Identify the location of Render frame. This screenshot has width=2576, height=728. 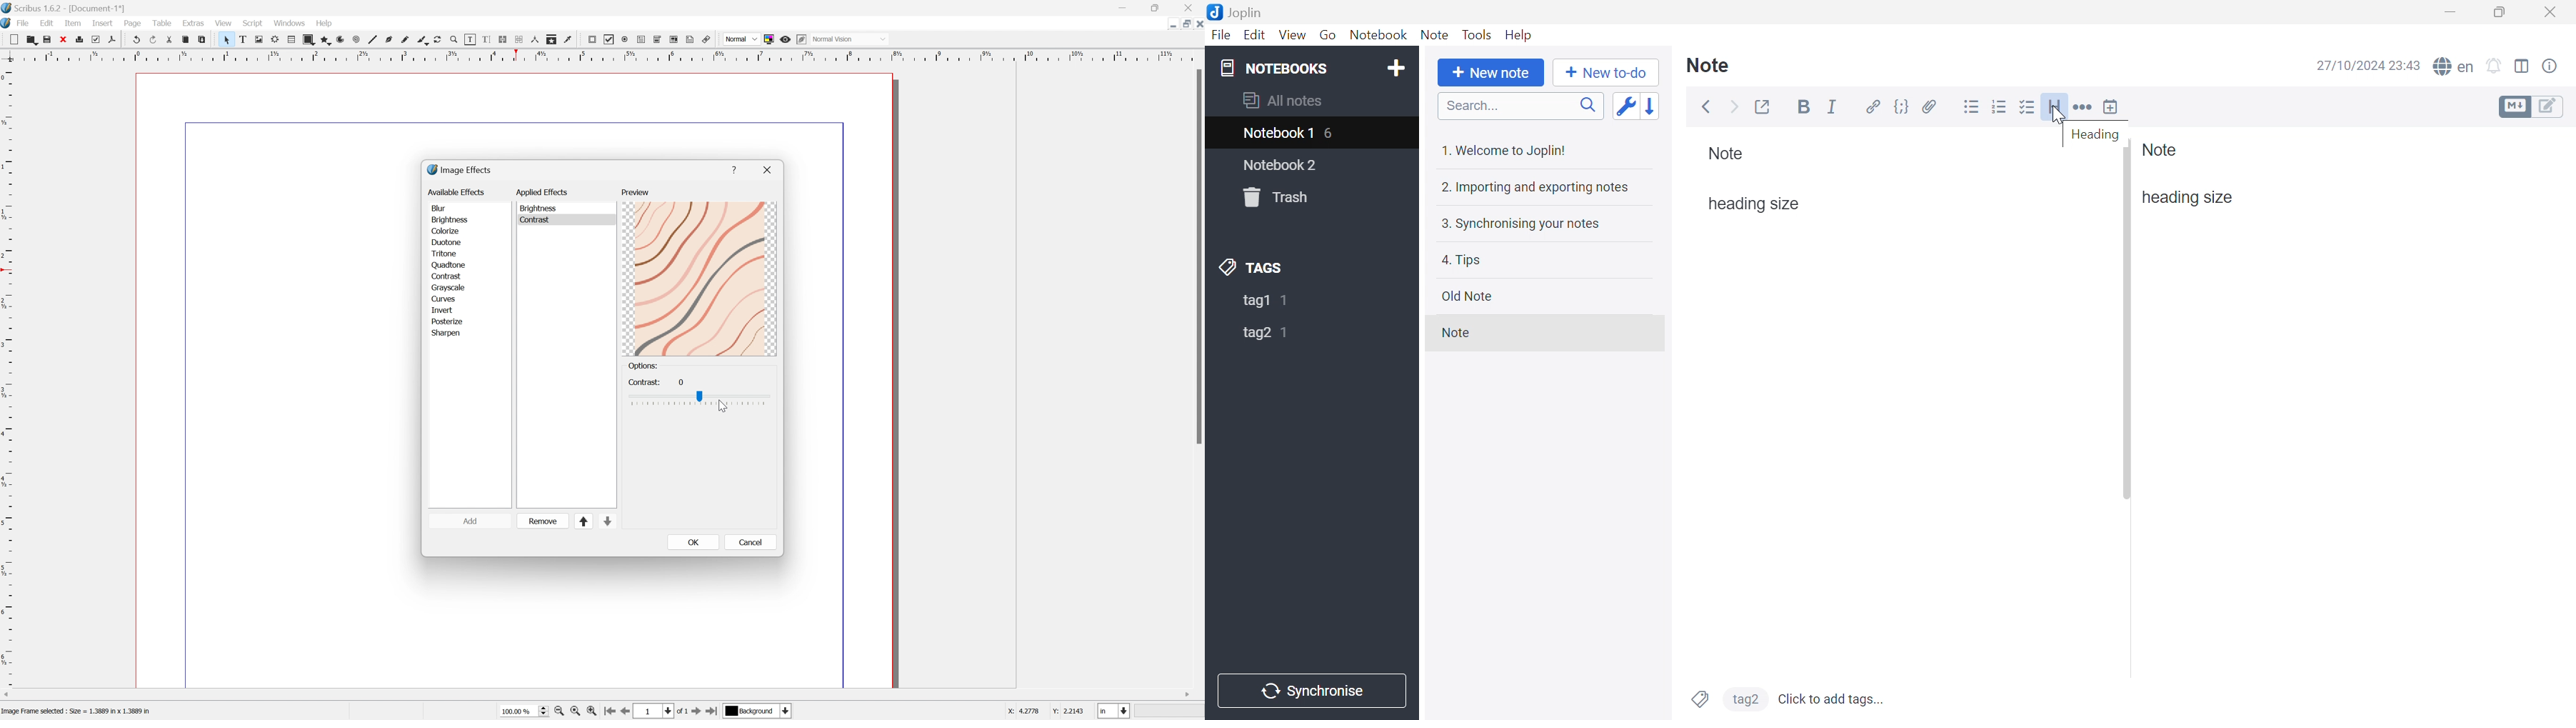
(276, 39).